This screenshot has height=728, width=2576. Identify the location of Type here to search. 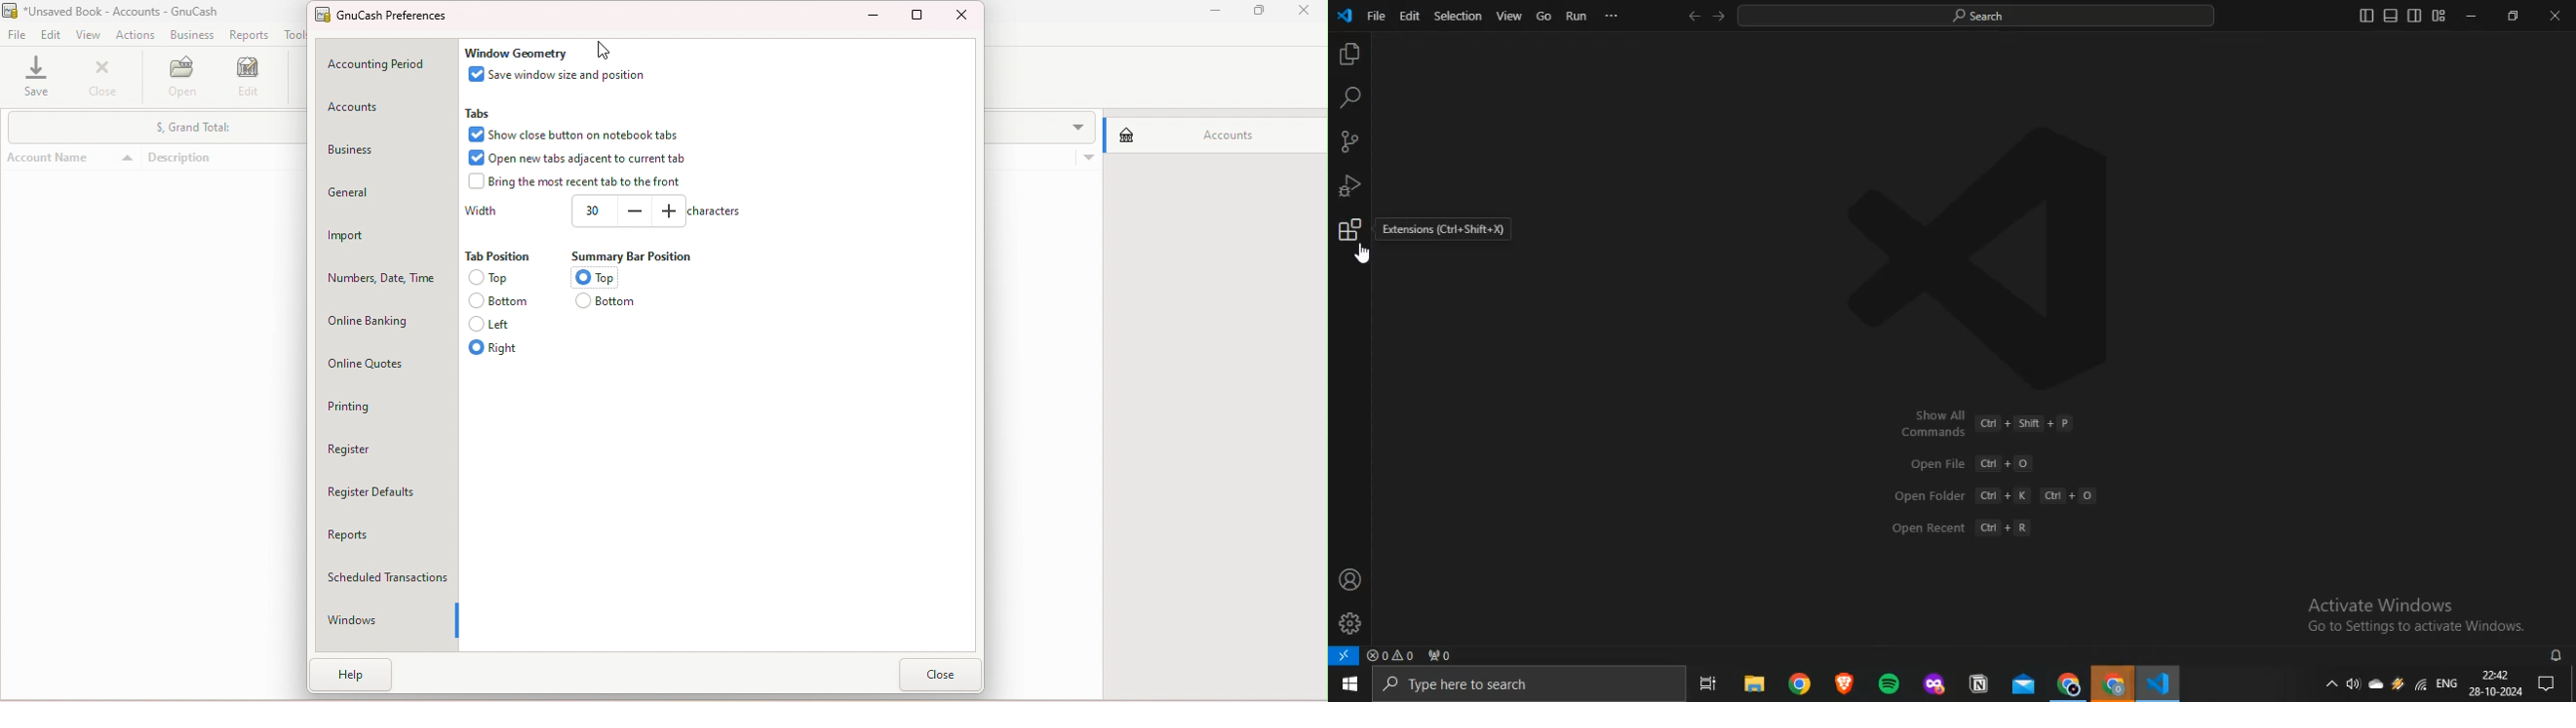
(1528, 684).